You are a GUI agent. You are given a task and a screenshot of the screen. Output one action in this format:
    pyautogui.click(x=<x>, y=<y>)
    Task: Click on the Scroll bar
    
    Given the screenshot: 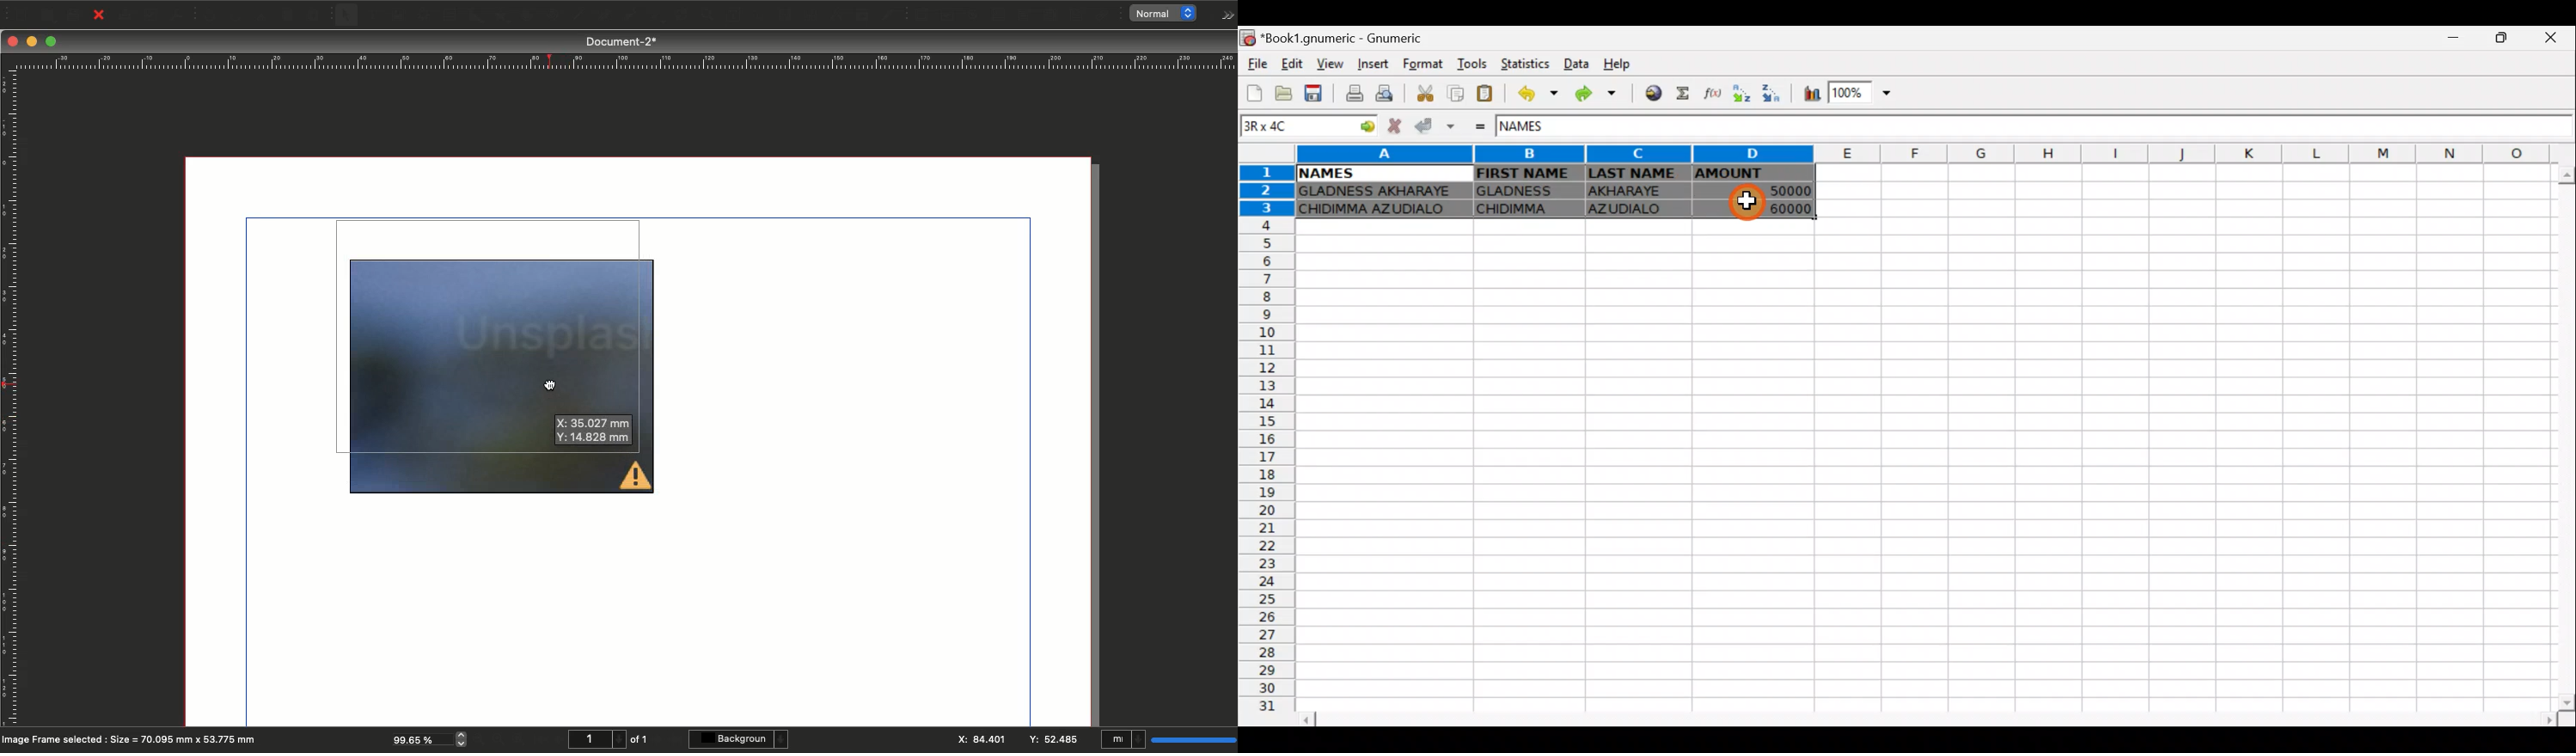 What is the action you would take?
    pyautogui.click(x=2559, y=437)
    